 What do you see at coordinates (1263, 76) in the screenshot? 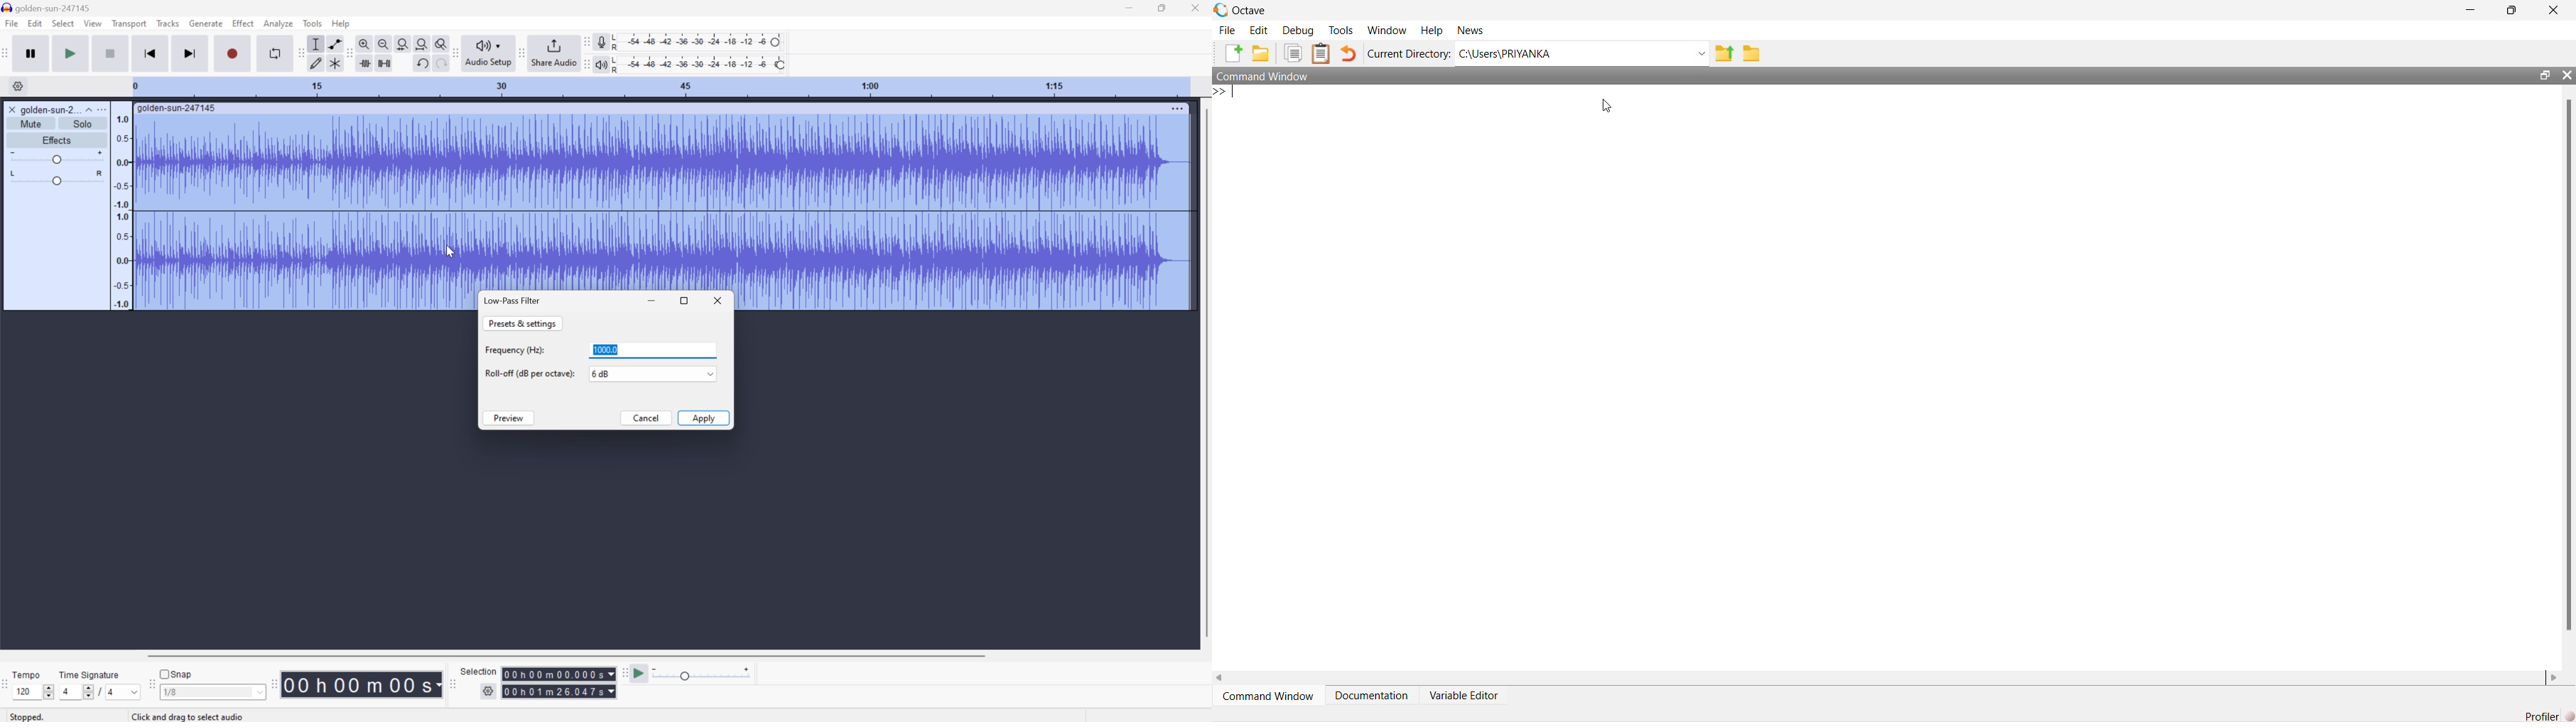
I see `command window` at bounding box center [1263, 76].